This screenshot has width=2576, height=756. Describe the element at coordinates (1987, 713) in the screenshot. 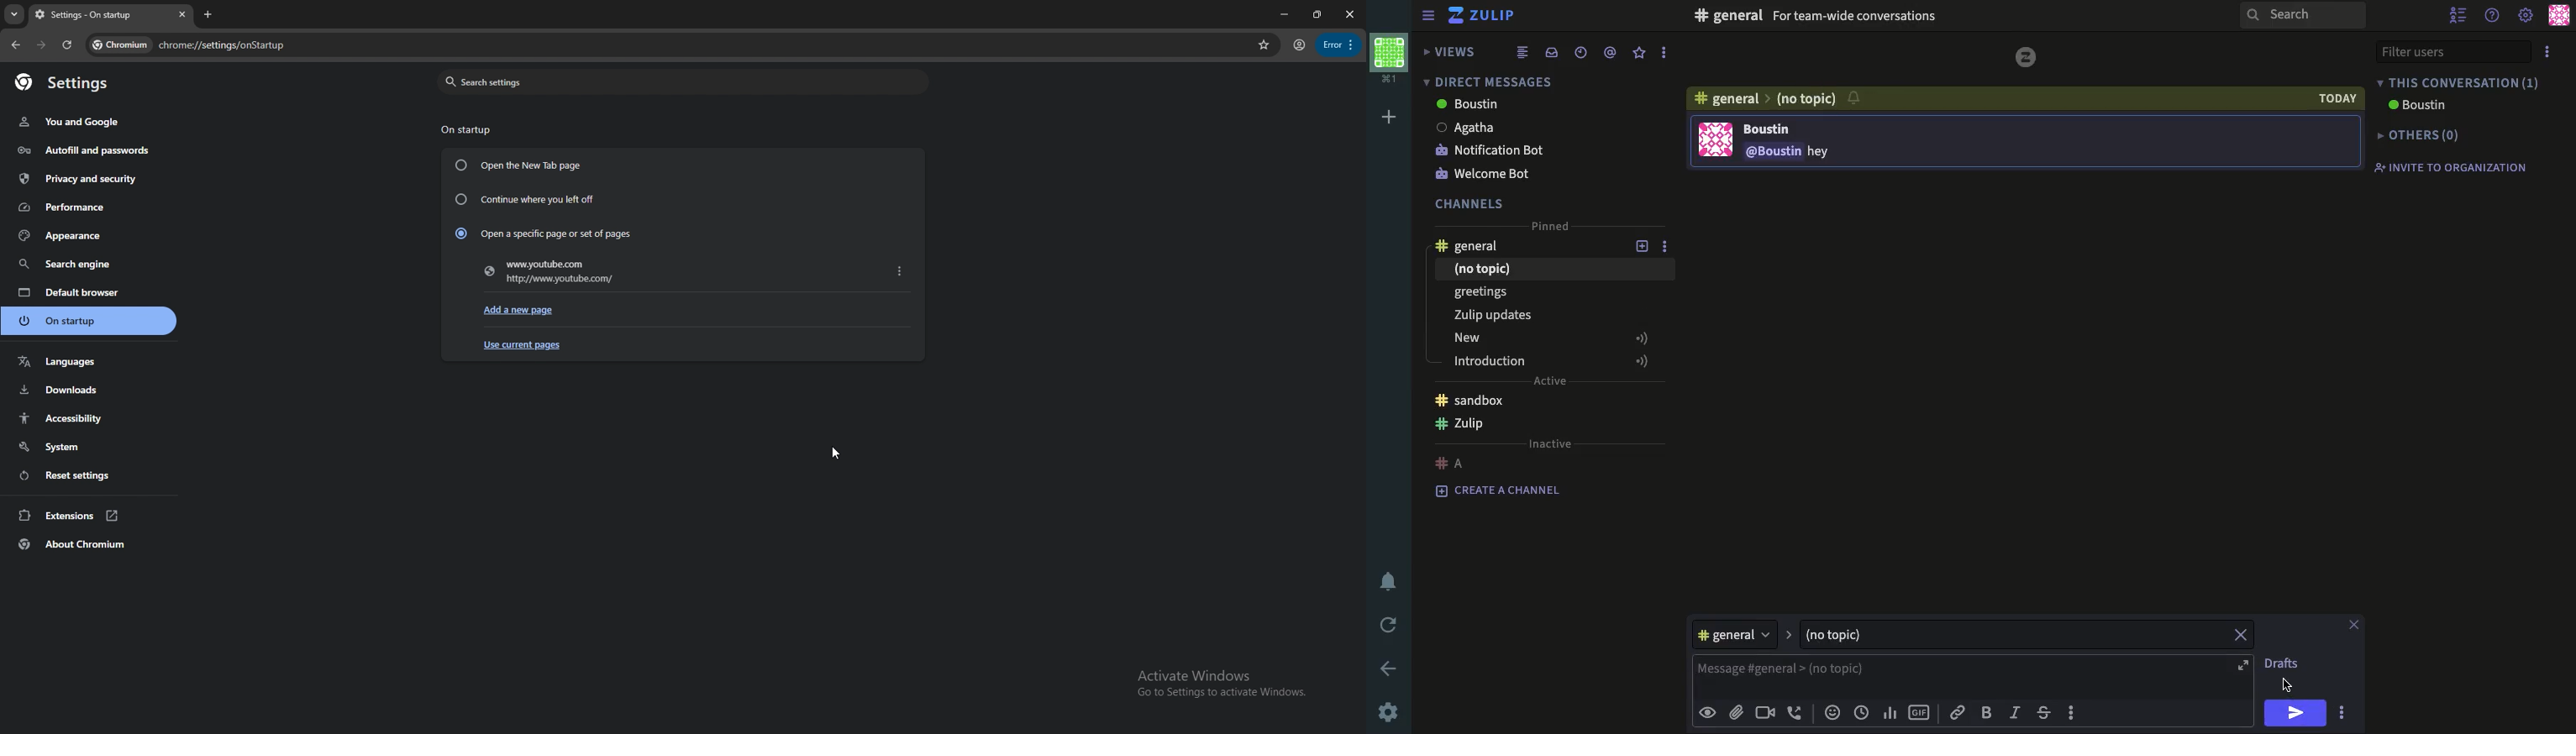

I see `bold` at that location.